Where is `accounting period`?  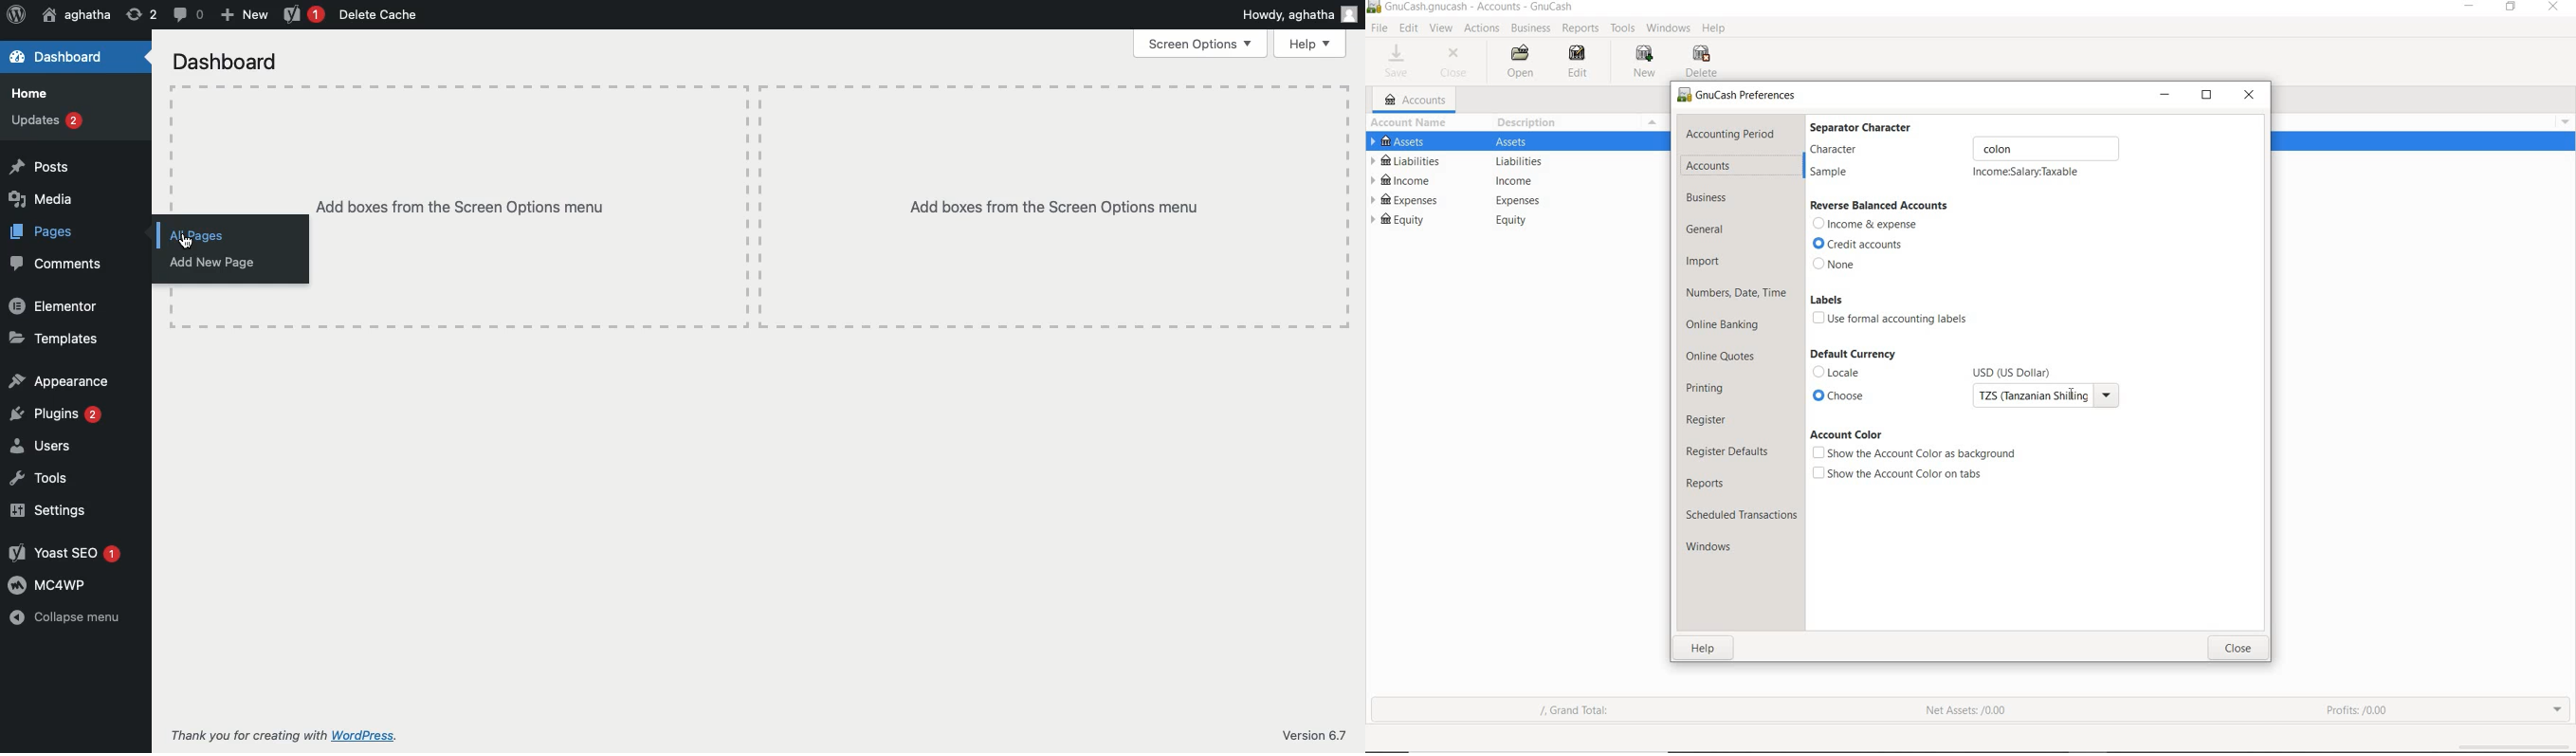 accounting period is located at coordinates (1731, 133).